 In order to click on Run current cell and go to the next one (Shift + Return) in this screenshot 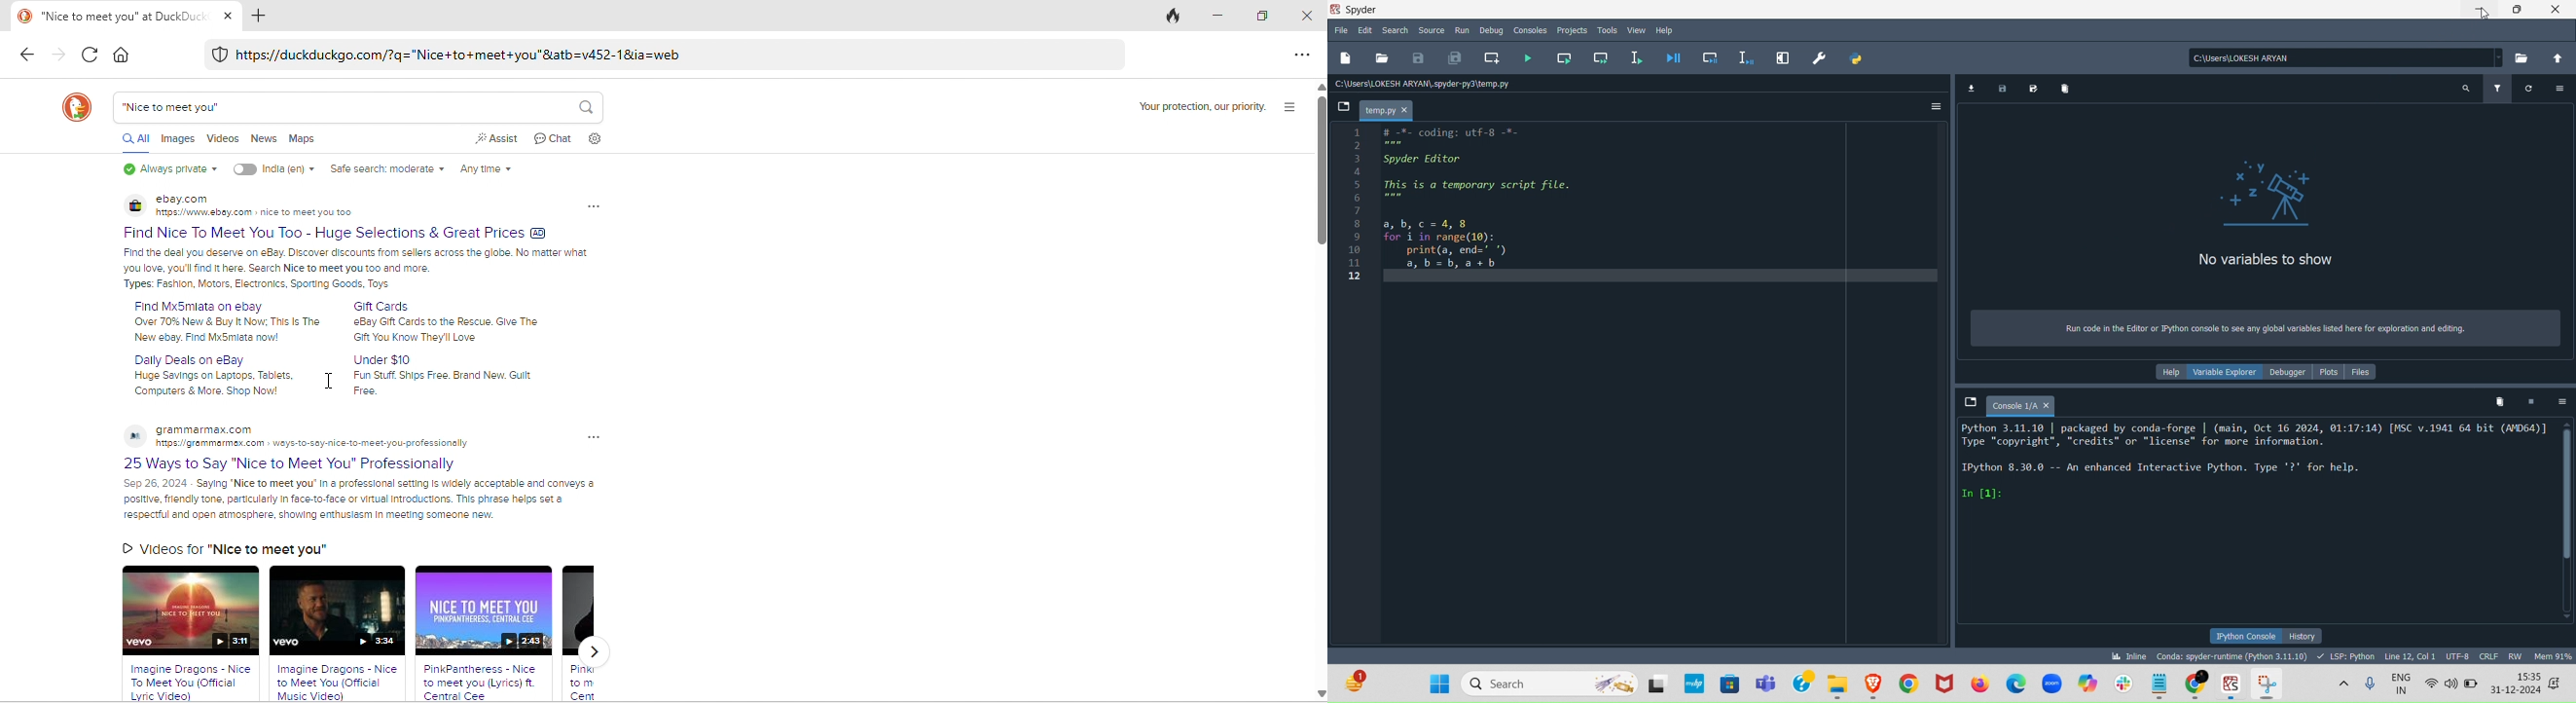, I will do `click(1603, 57)`.